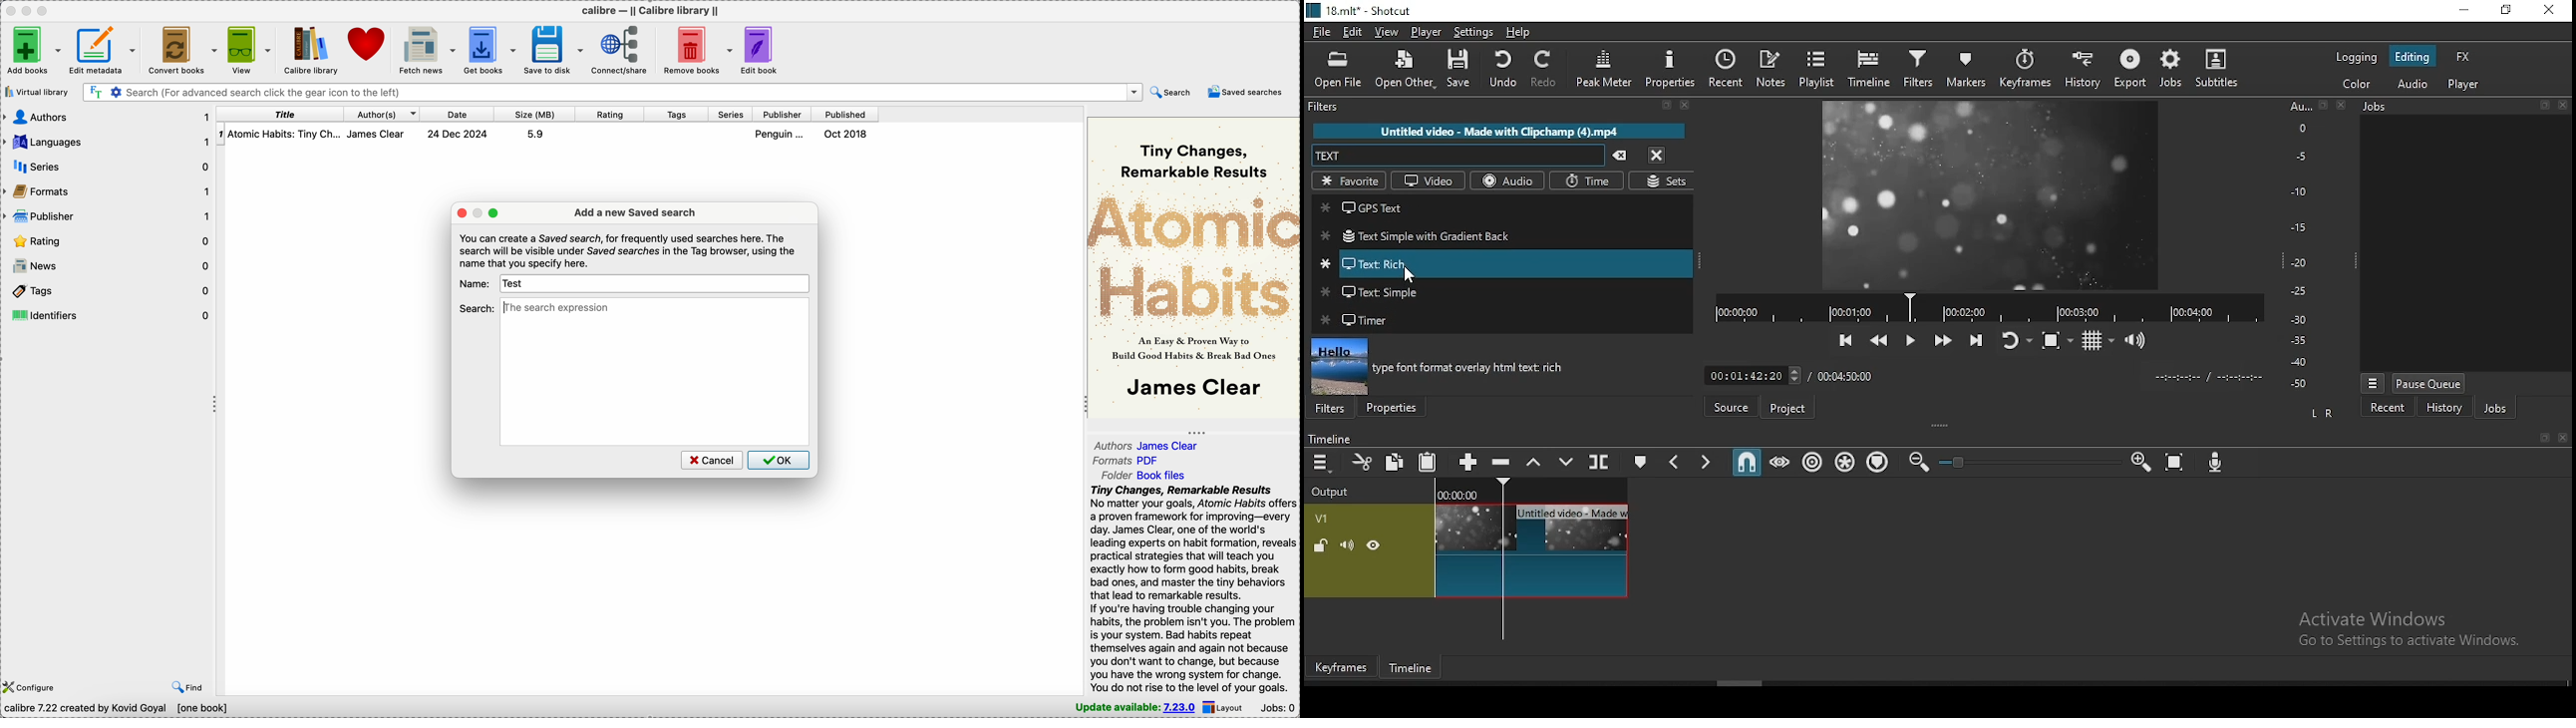  Describe the element at coordinates (1466, 550) in the screenshot. I see `video track` at that location.